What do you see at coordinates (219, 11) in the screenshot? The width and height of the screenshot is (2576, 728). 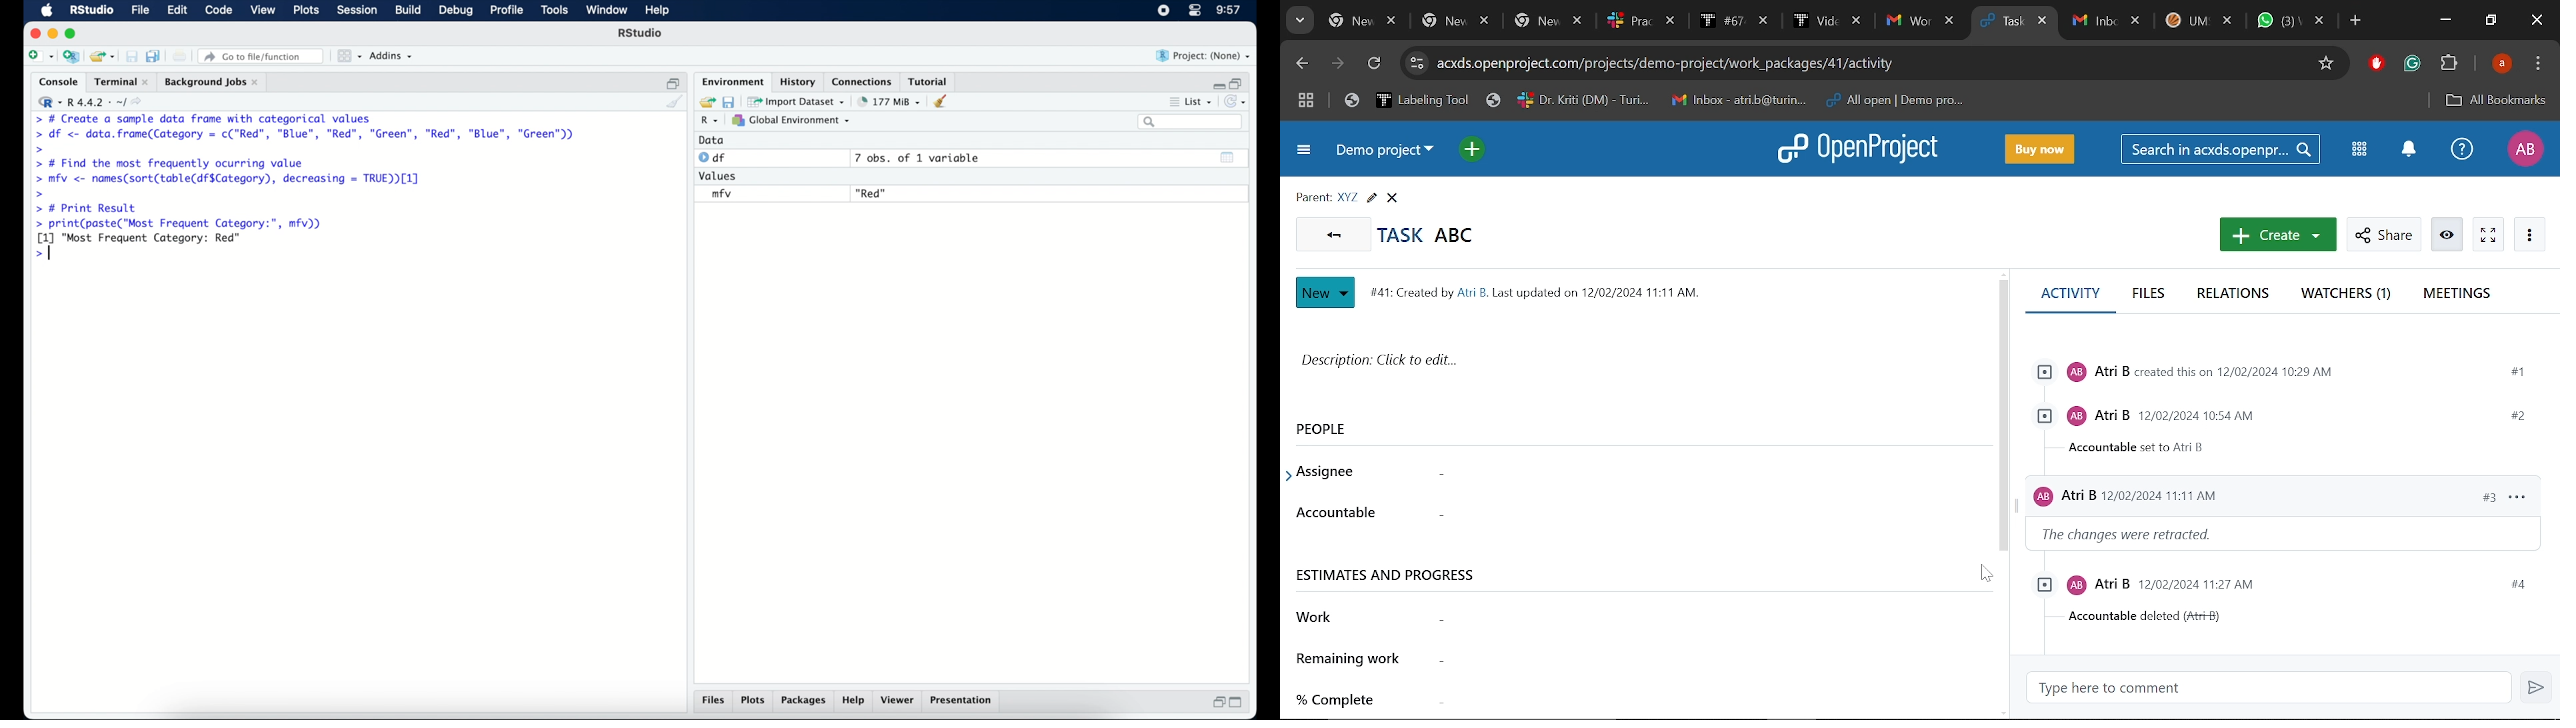 I see `code` at bounding box center [219, 11].